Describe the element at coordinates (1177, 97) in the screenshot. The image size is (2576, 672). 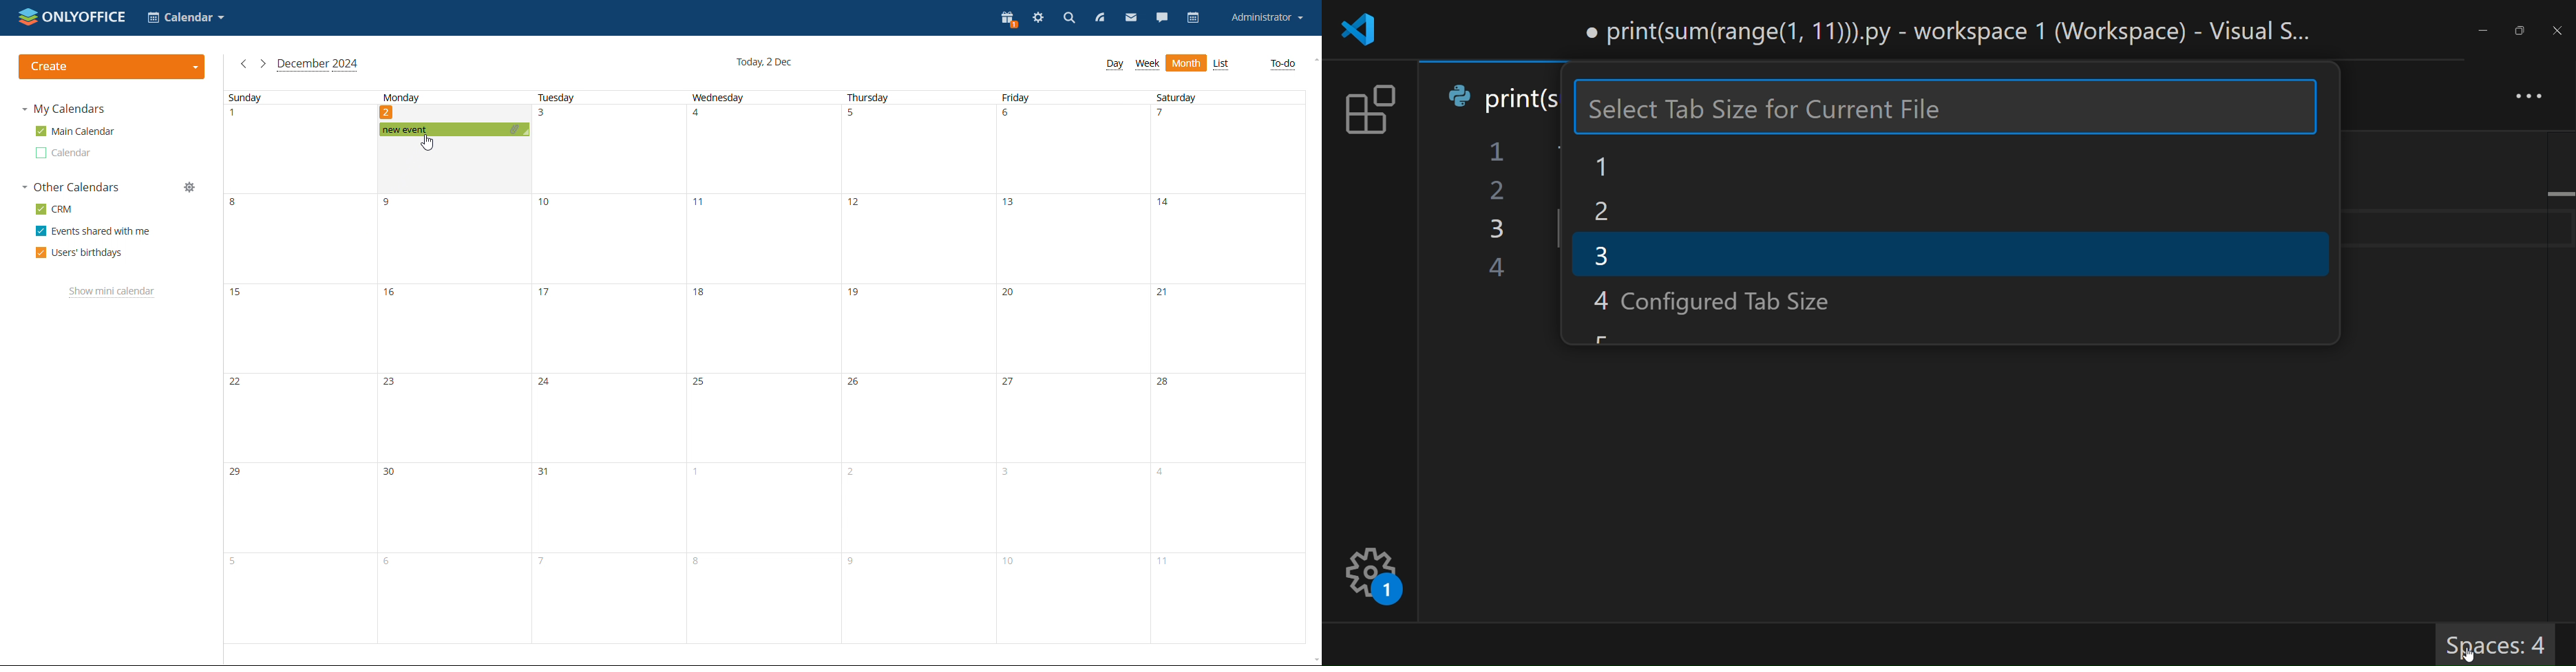
I see `Saturday` at that location.